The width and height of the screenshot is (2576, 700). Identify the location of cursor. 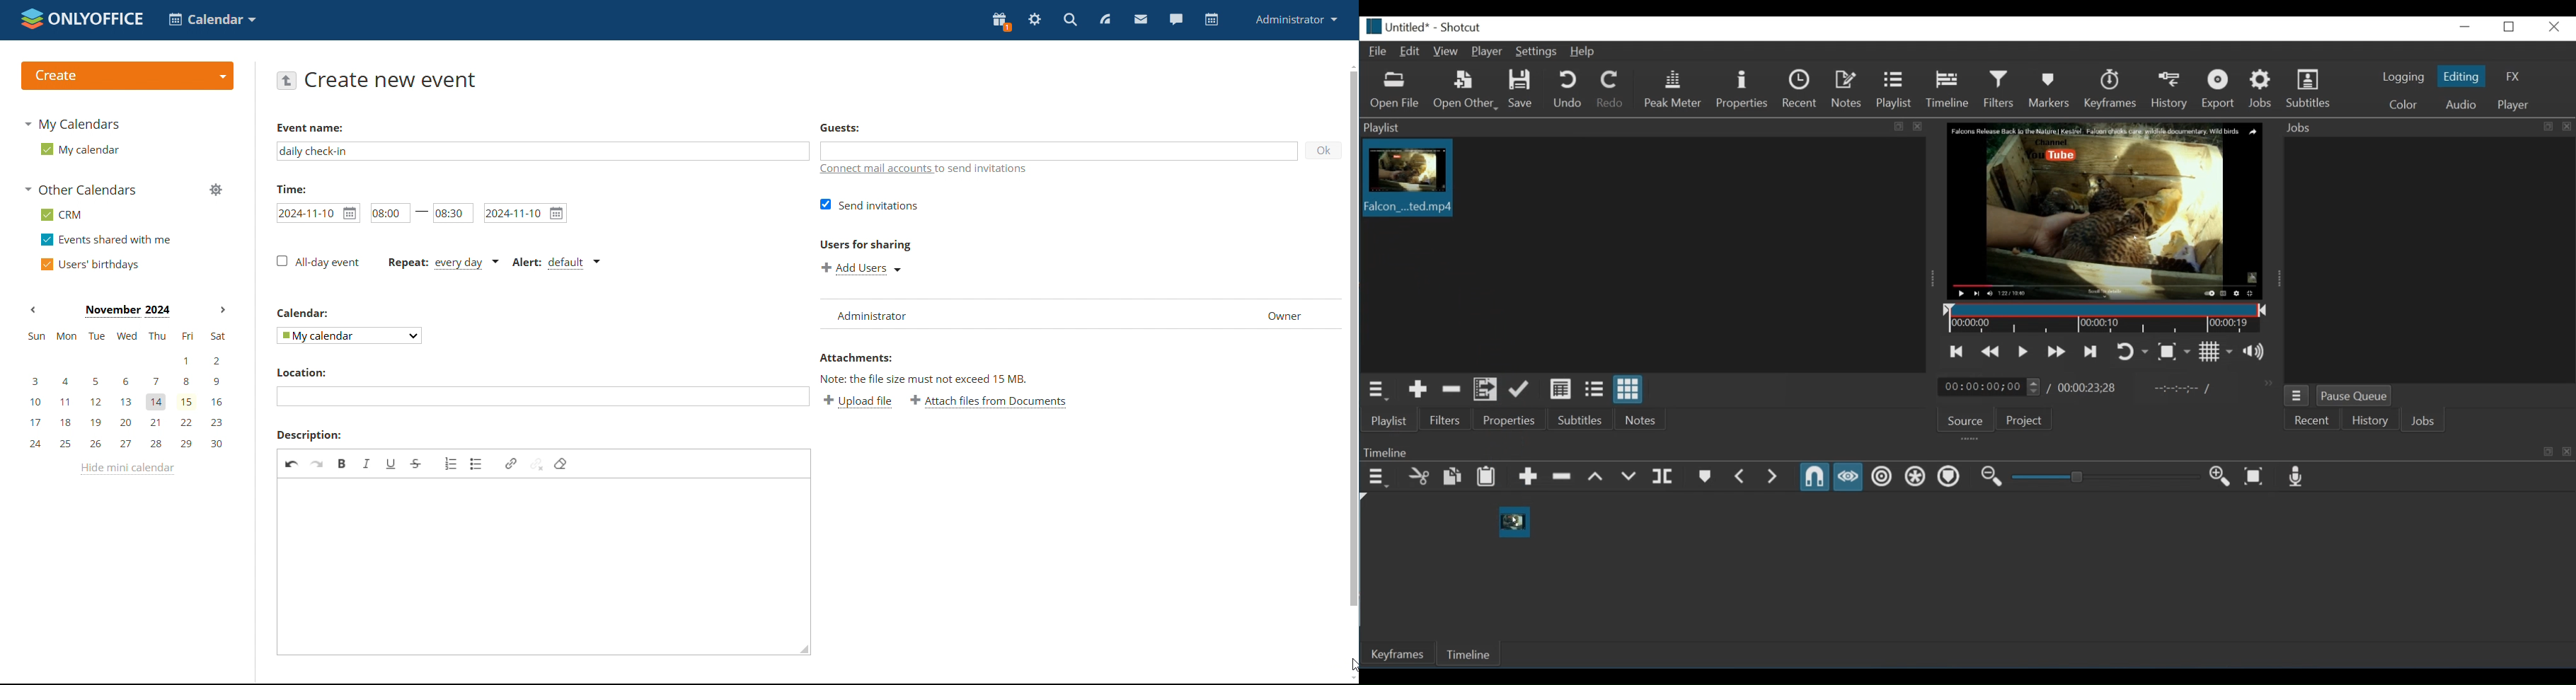
(1515, 521).